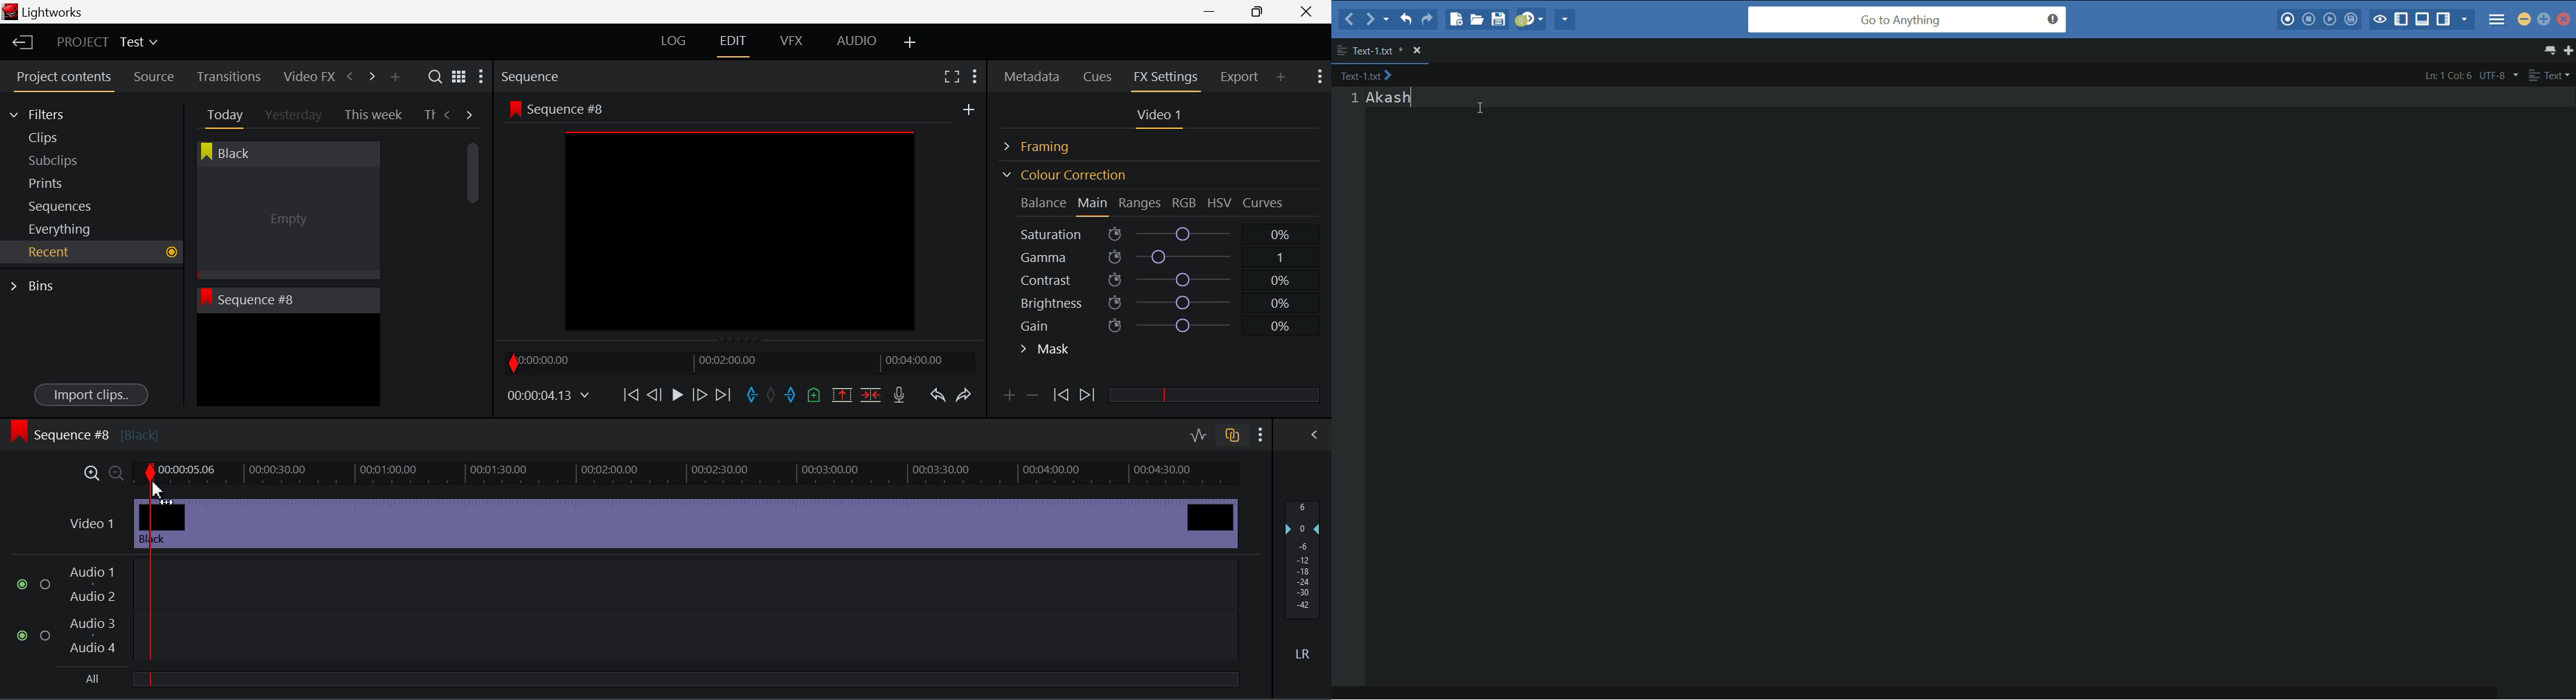  Describe the element at coordinates (951, 76) in the screenshot. I see `Full Screen` at that location.